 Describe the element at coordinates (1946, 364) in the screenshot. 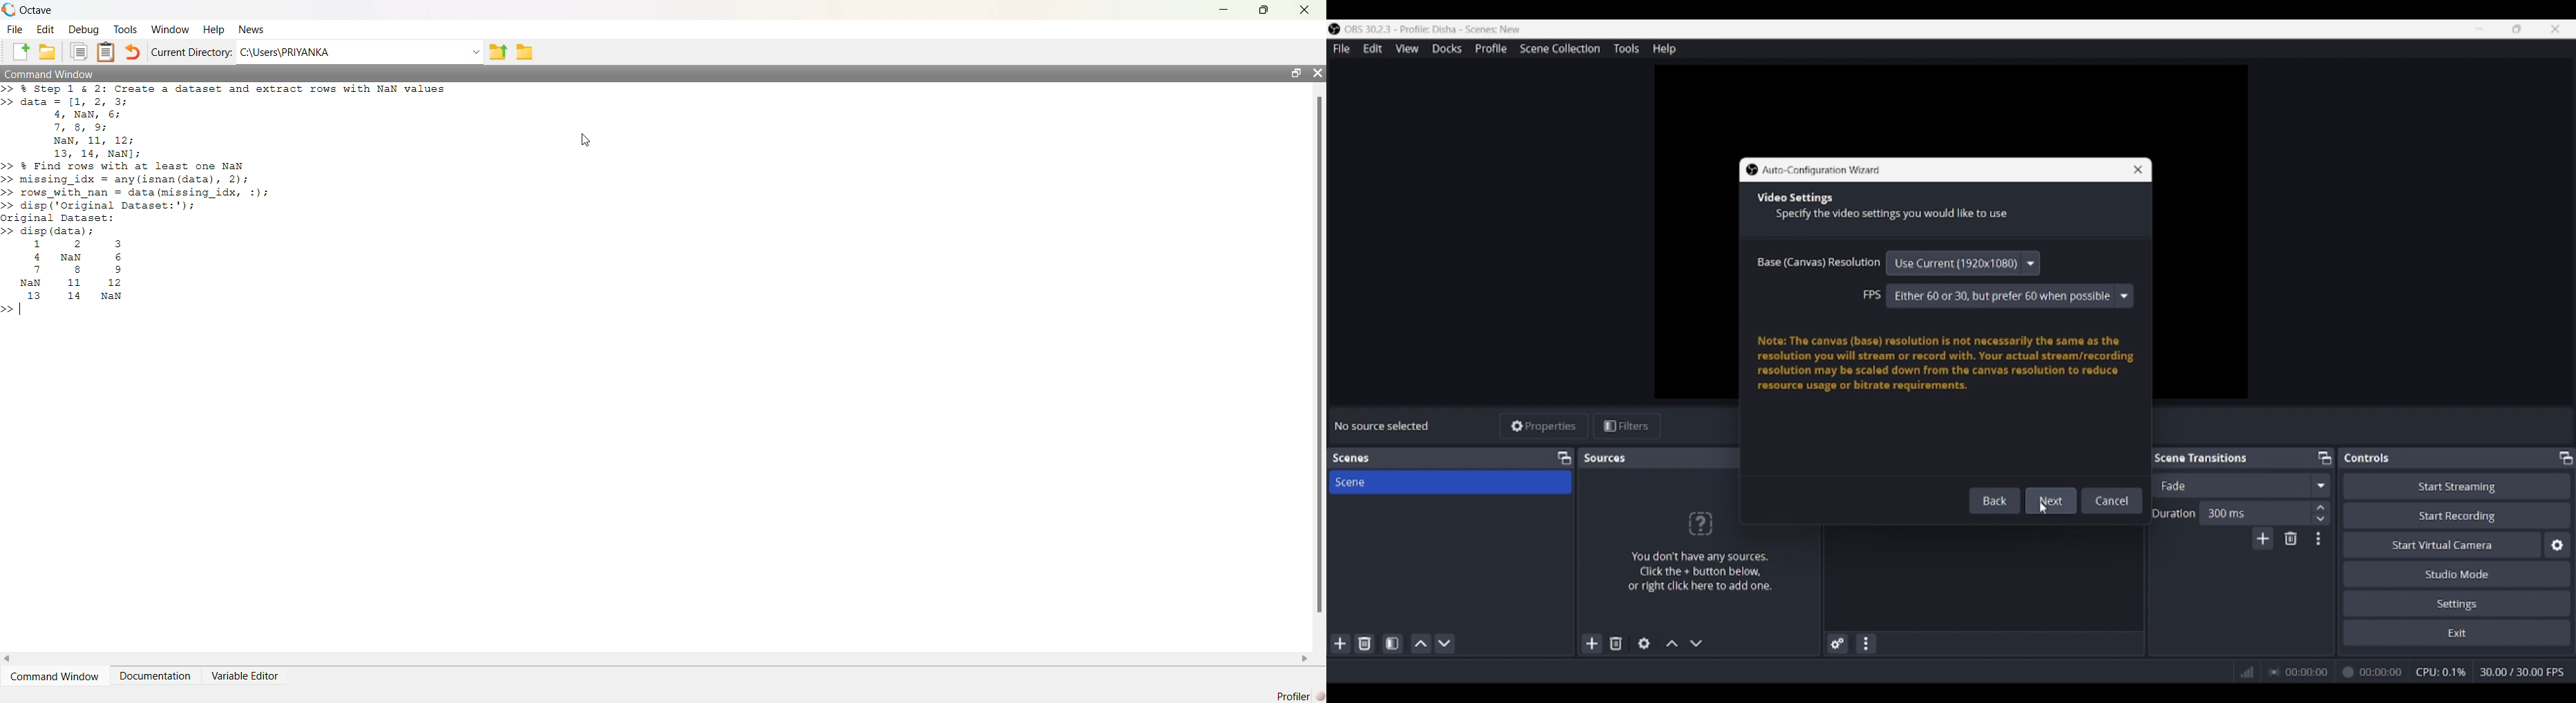

I see `Window description` at that location.